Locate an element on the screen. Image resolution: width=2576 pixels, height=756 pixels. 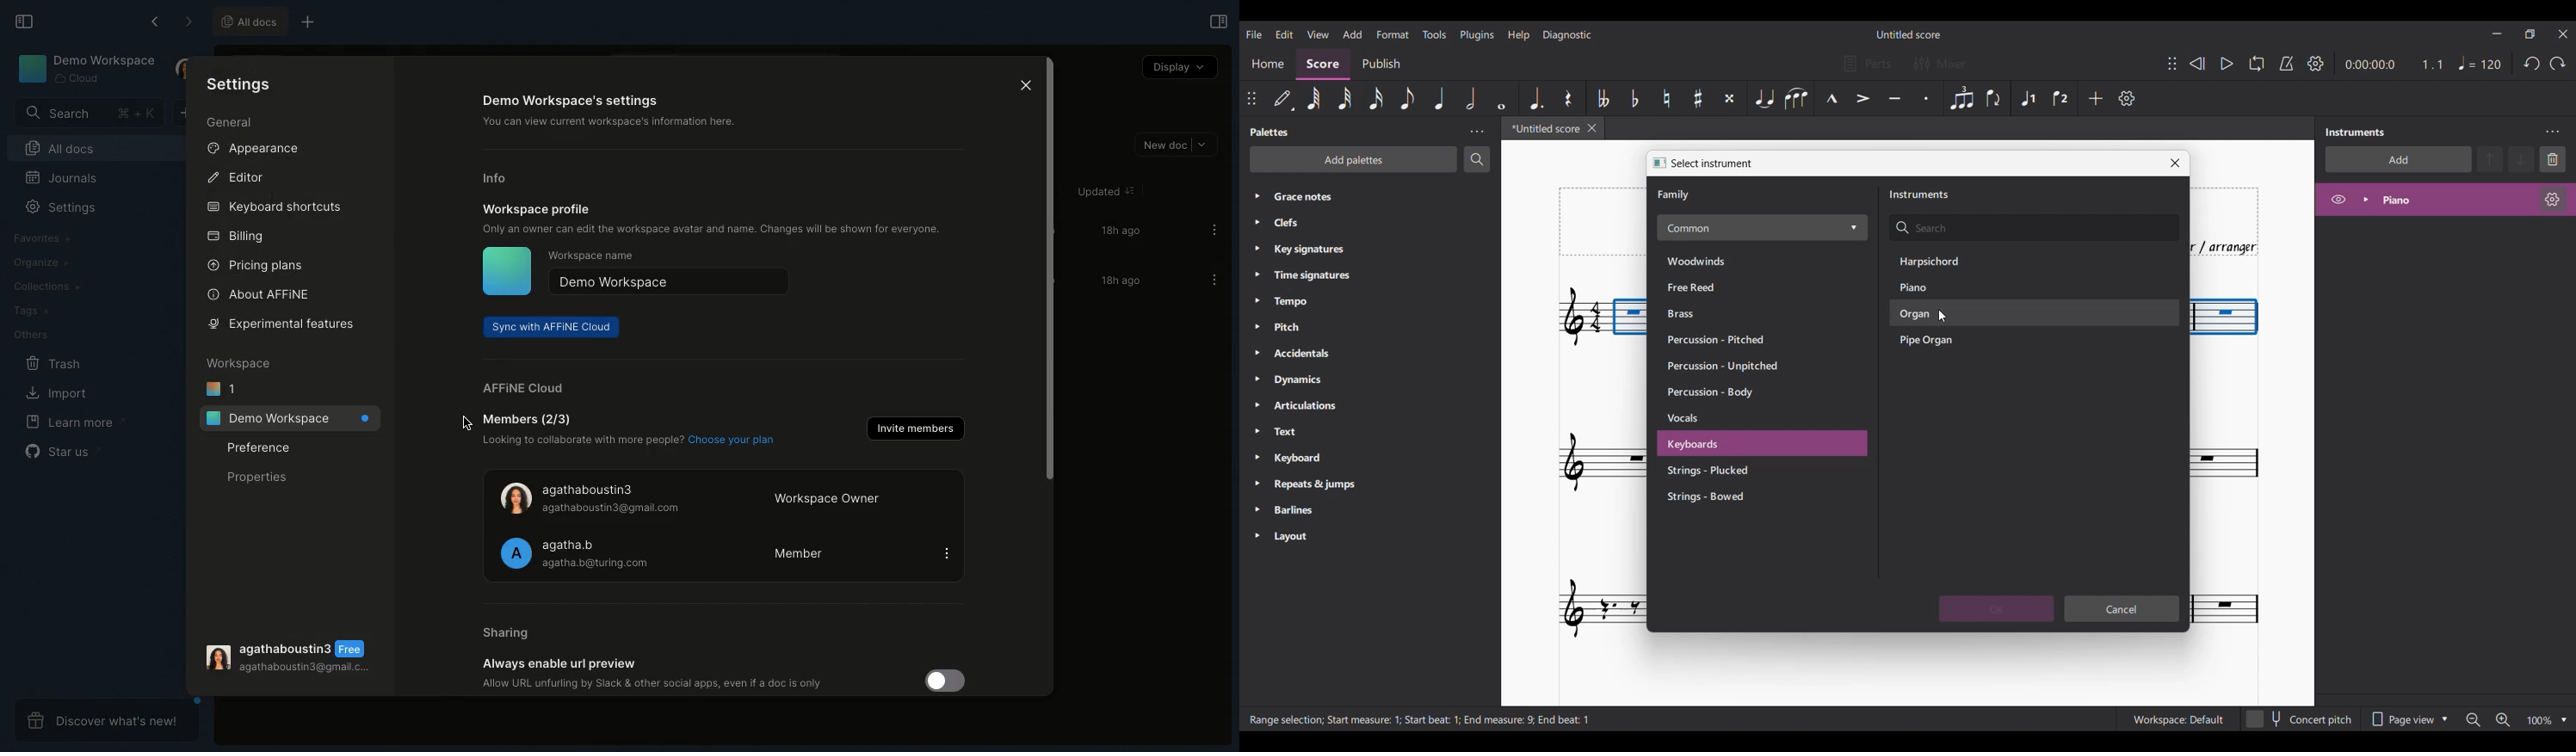
Staccato is located at coordinates (1925, 98).